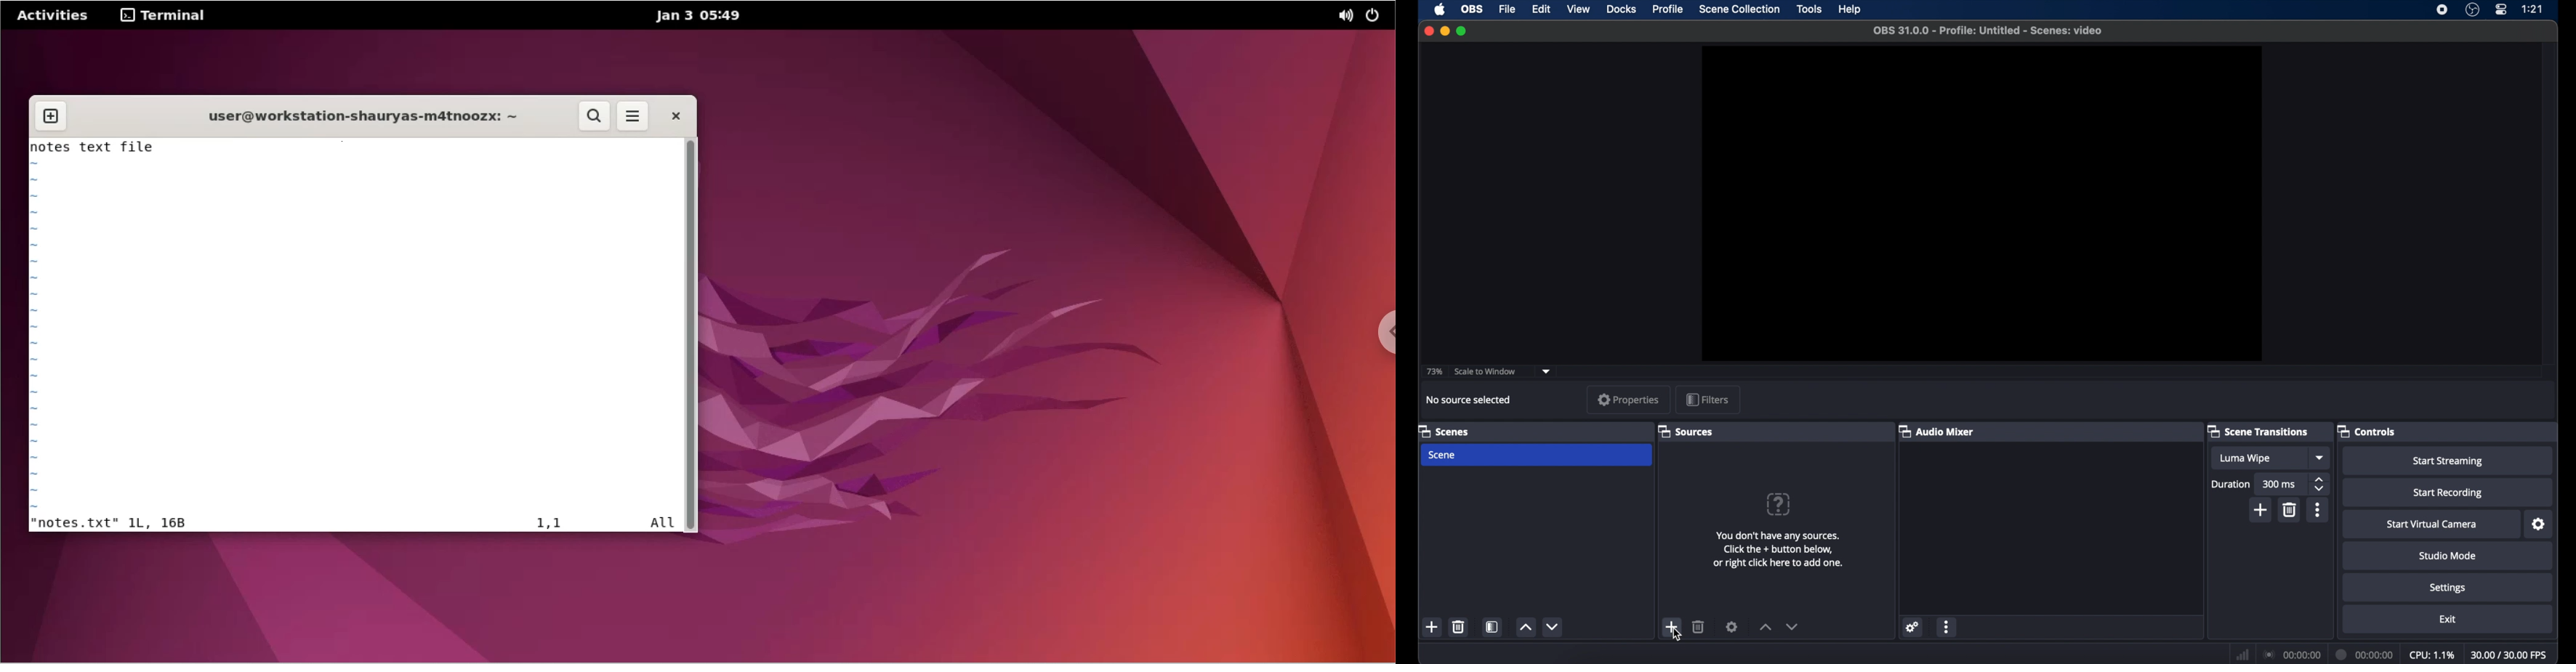  Describe the element at coordinates (2450, 492) in the screenshot. I see `start recording` at that location.